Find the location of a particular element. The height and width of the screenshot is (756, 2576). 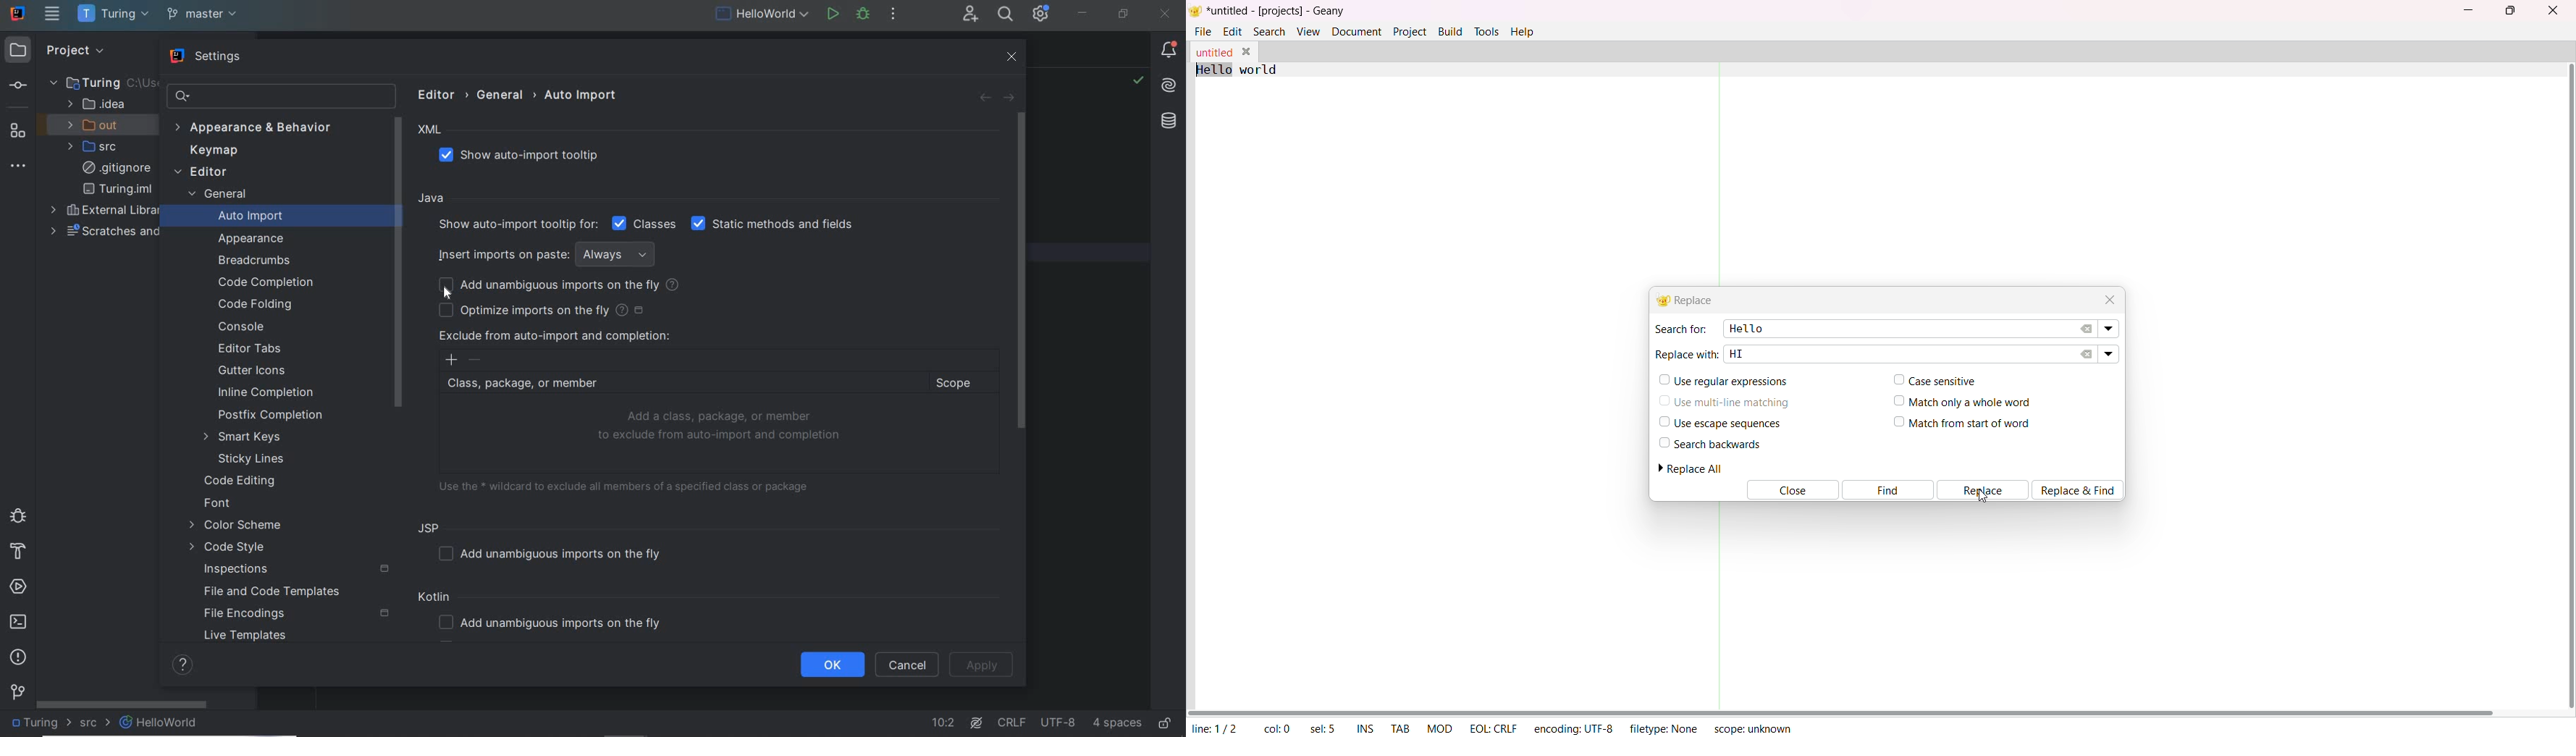

close tab is located at coordinates (1249, 51).